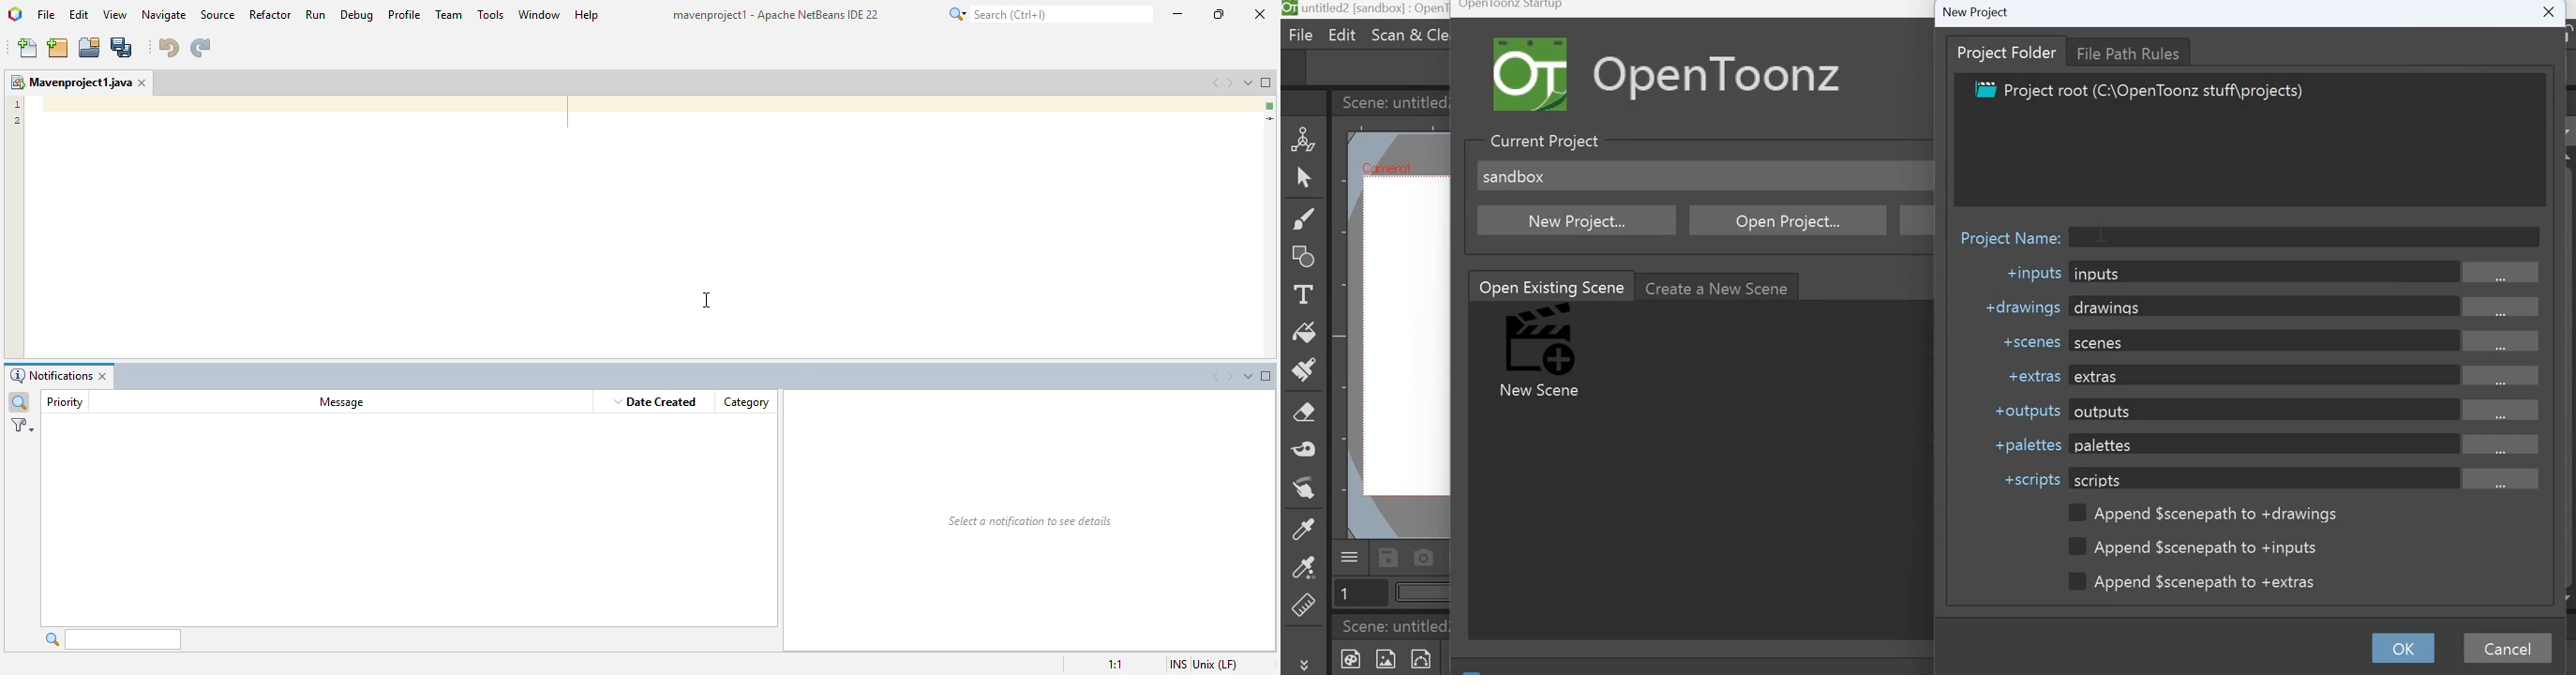 The height and width of the screenshot is (700, 2576). Describe the element at coordinates (1270, 106) in the screenshot. I see `no errors` at that location.